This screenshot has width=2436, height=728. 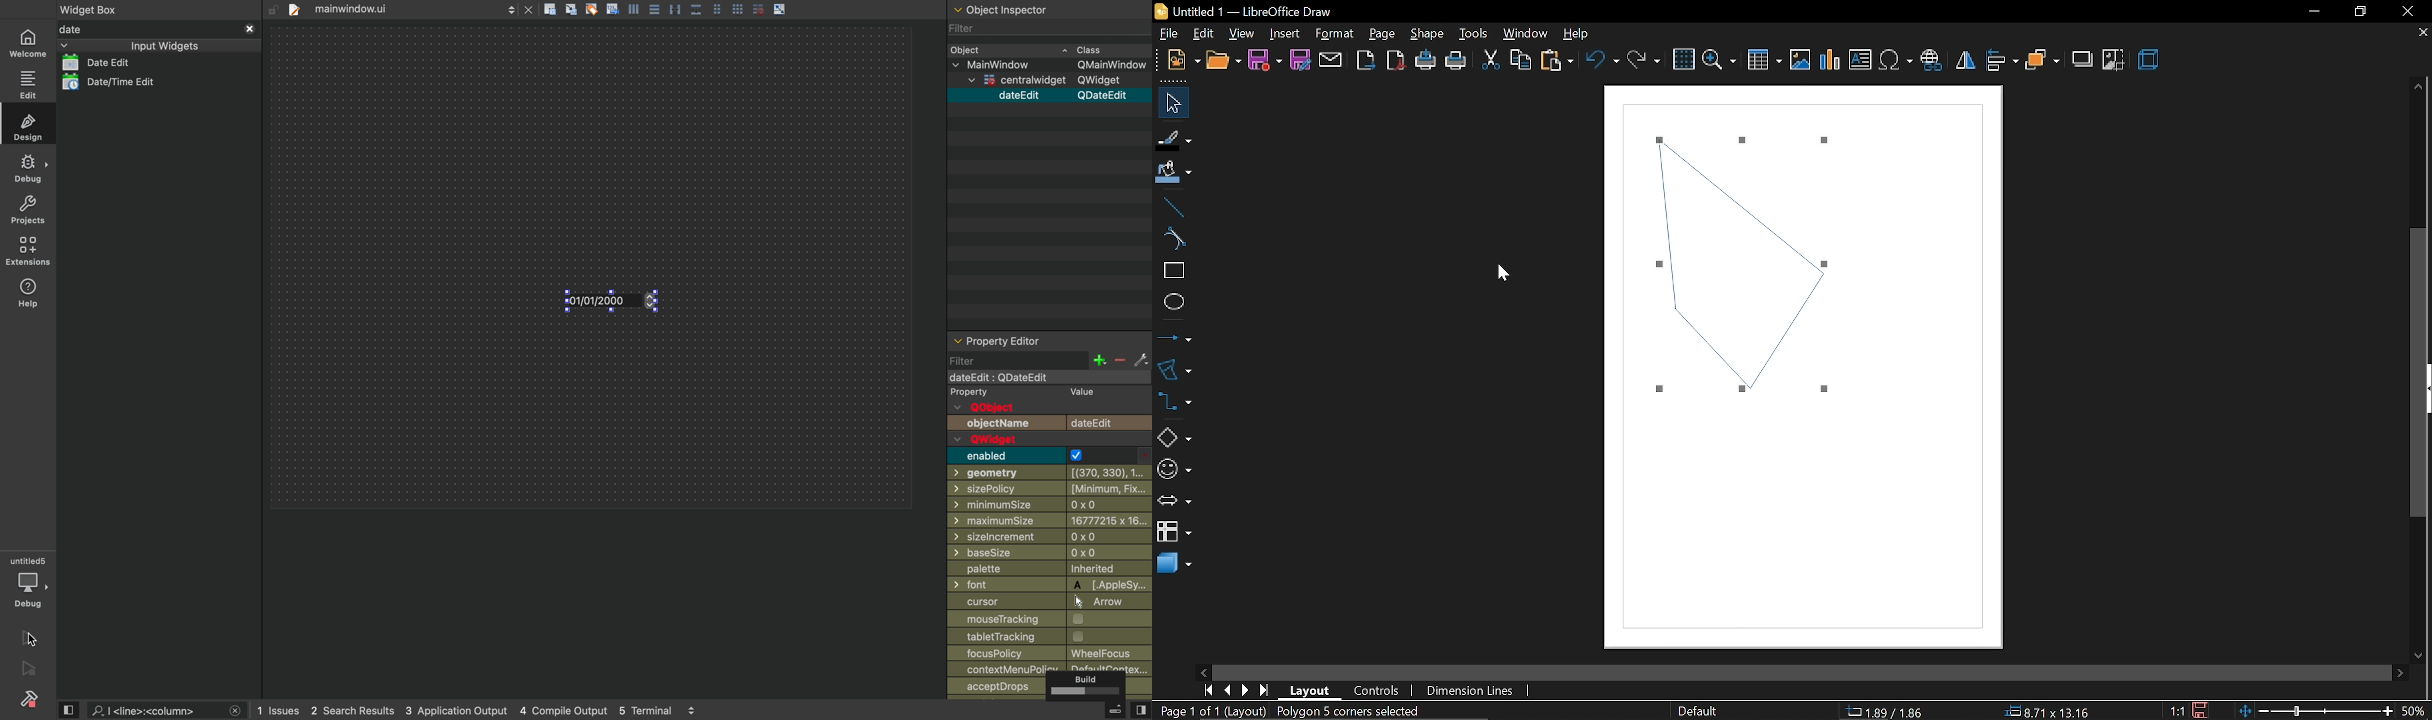 What do you see at coordinates (1050, 10) in the screenshot?
I see `object inspector` at bounding box center [1050, 10].